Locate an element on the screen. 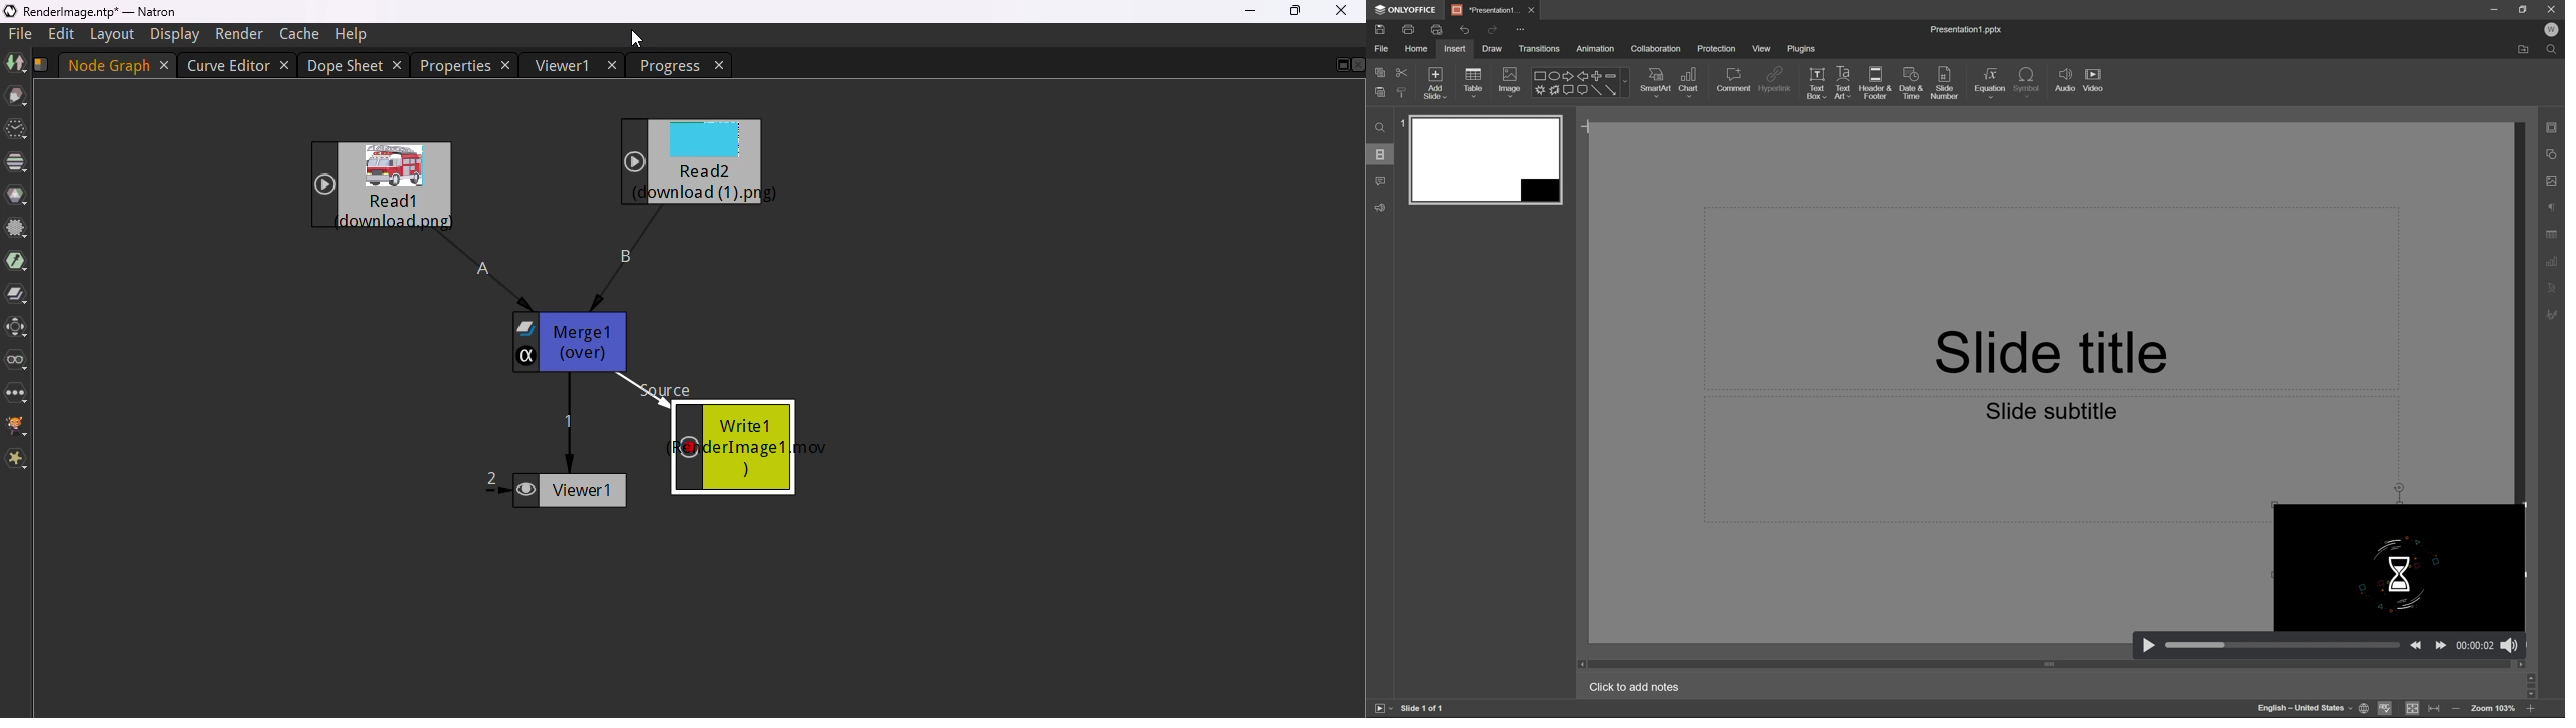 This screenshot has height=728, width=2576. redo is located at coordinates (1493, 30).